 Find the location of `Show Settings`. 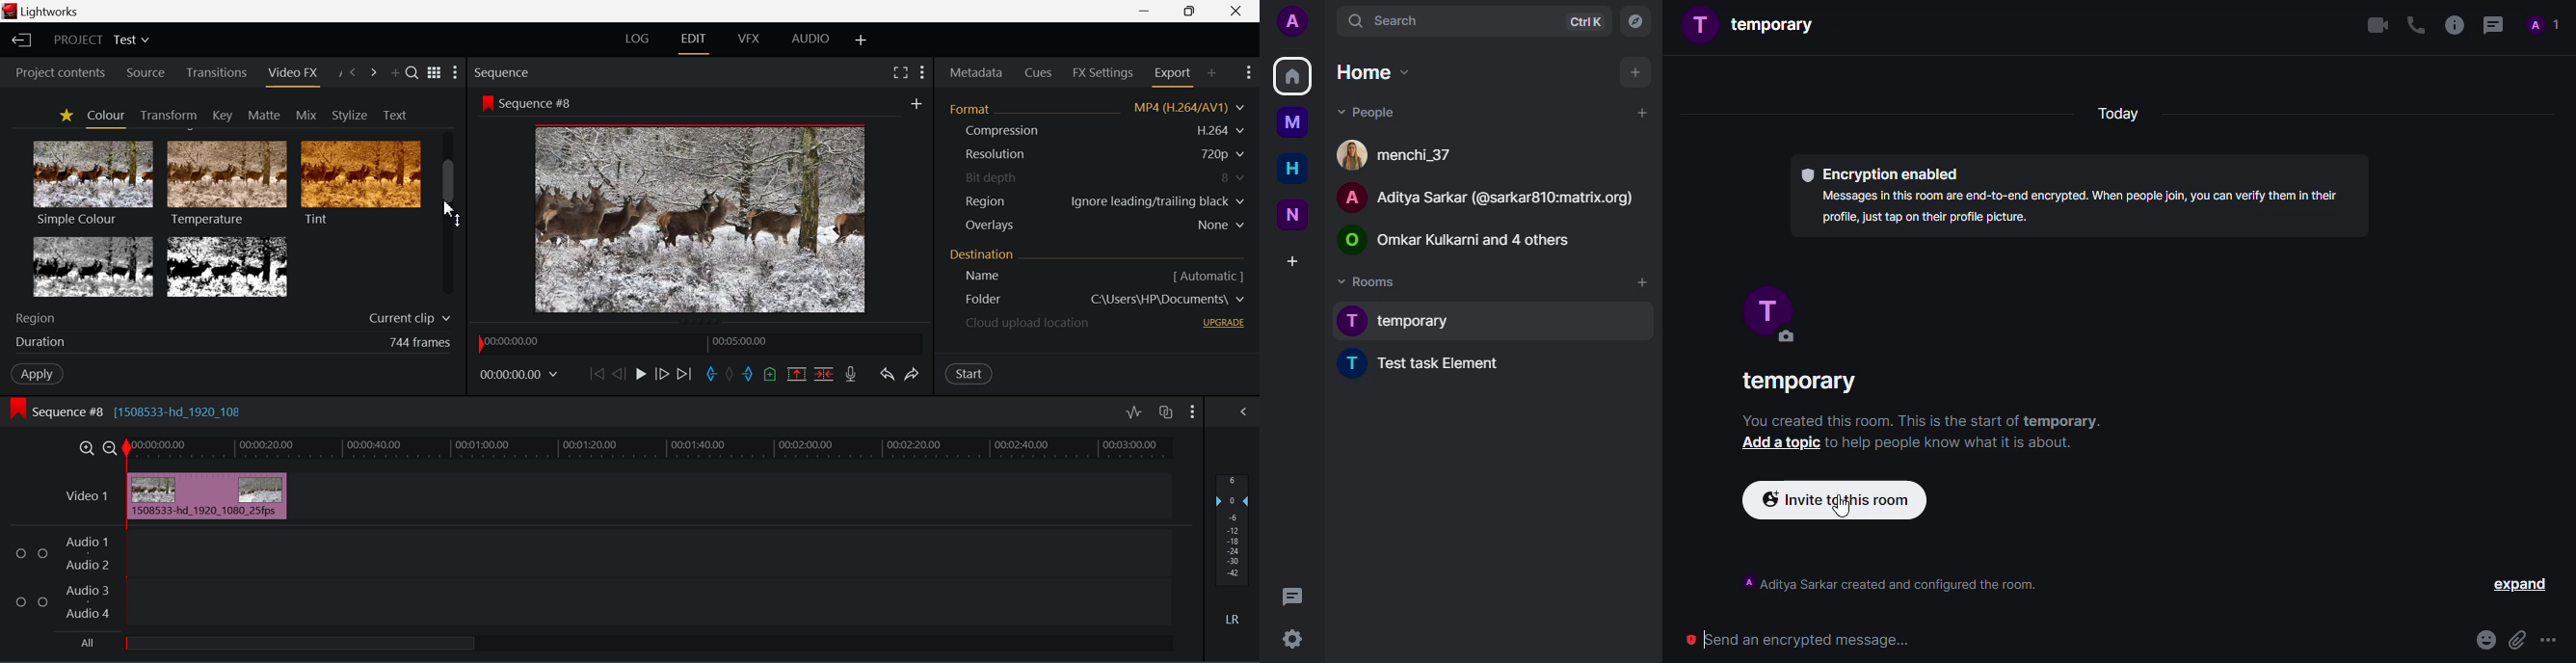

Show Settings is located at coordinates (1249, 75).